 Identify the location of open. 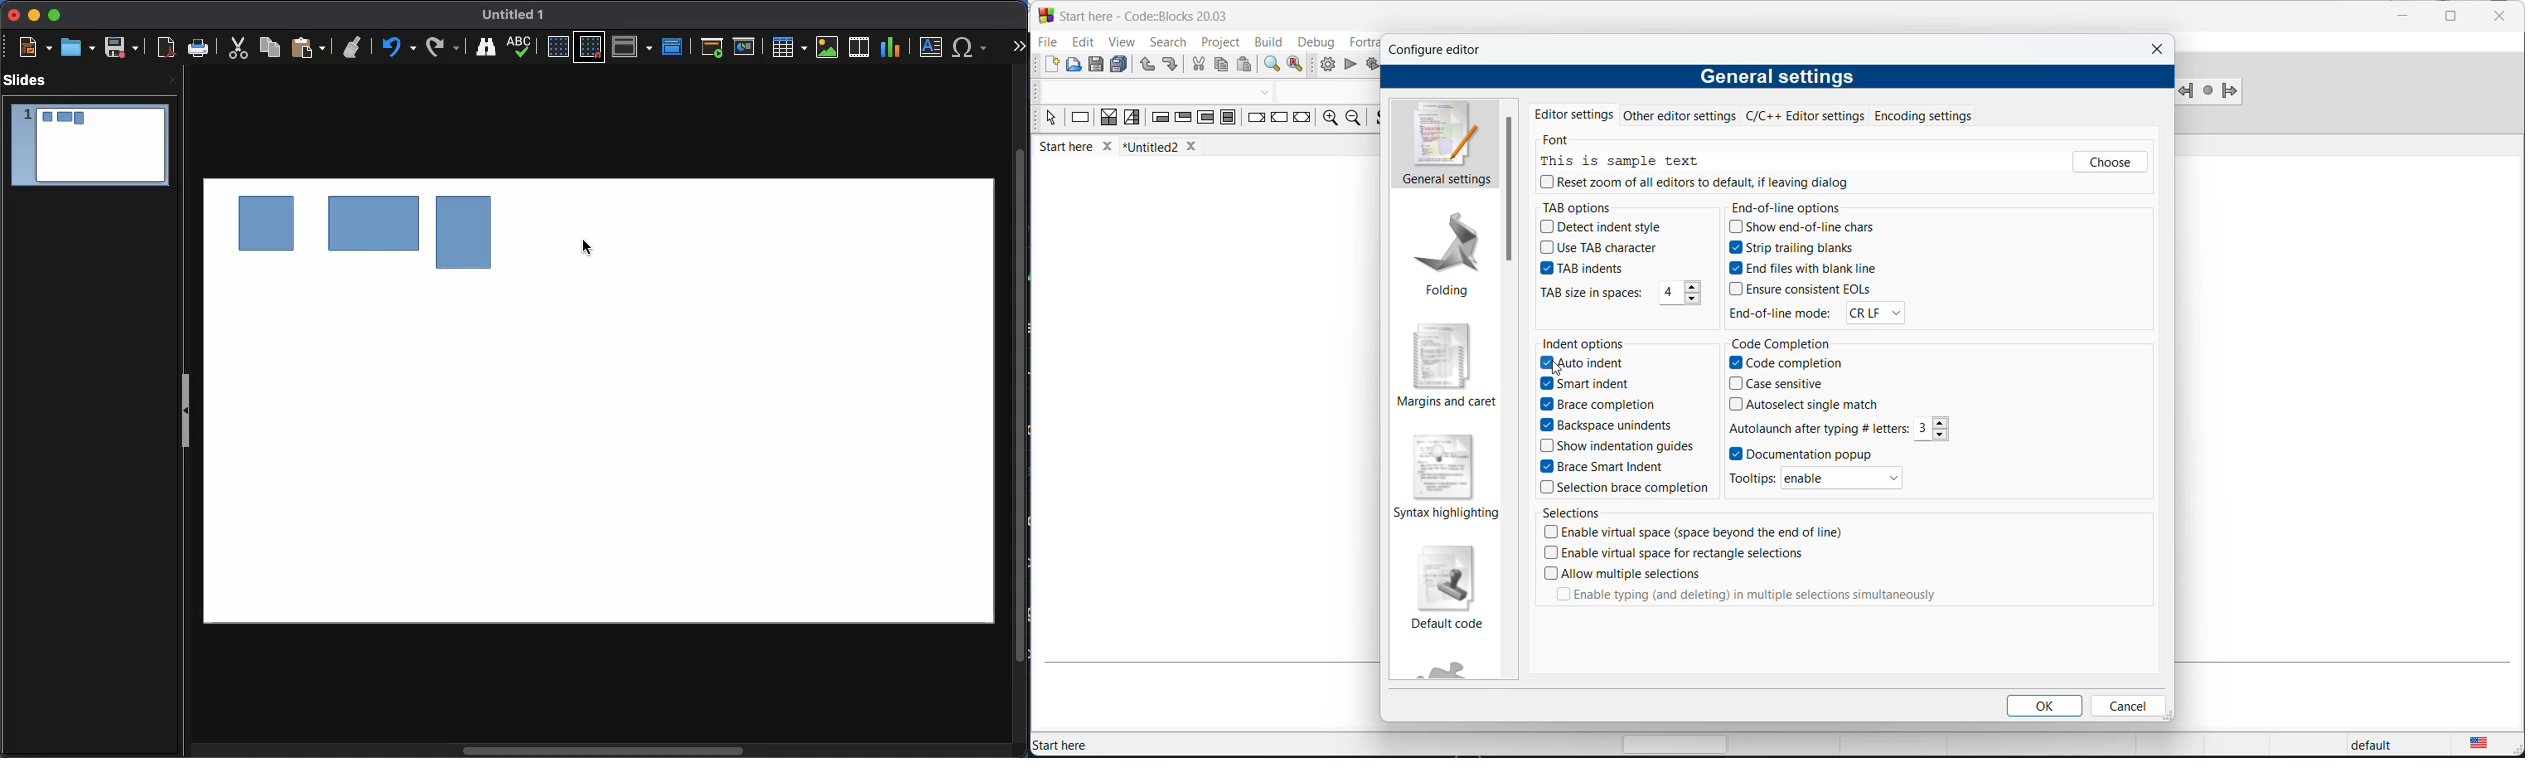
(1075, 66).